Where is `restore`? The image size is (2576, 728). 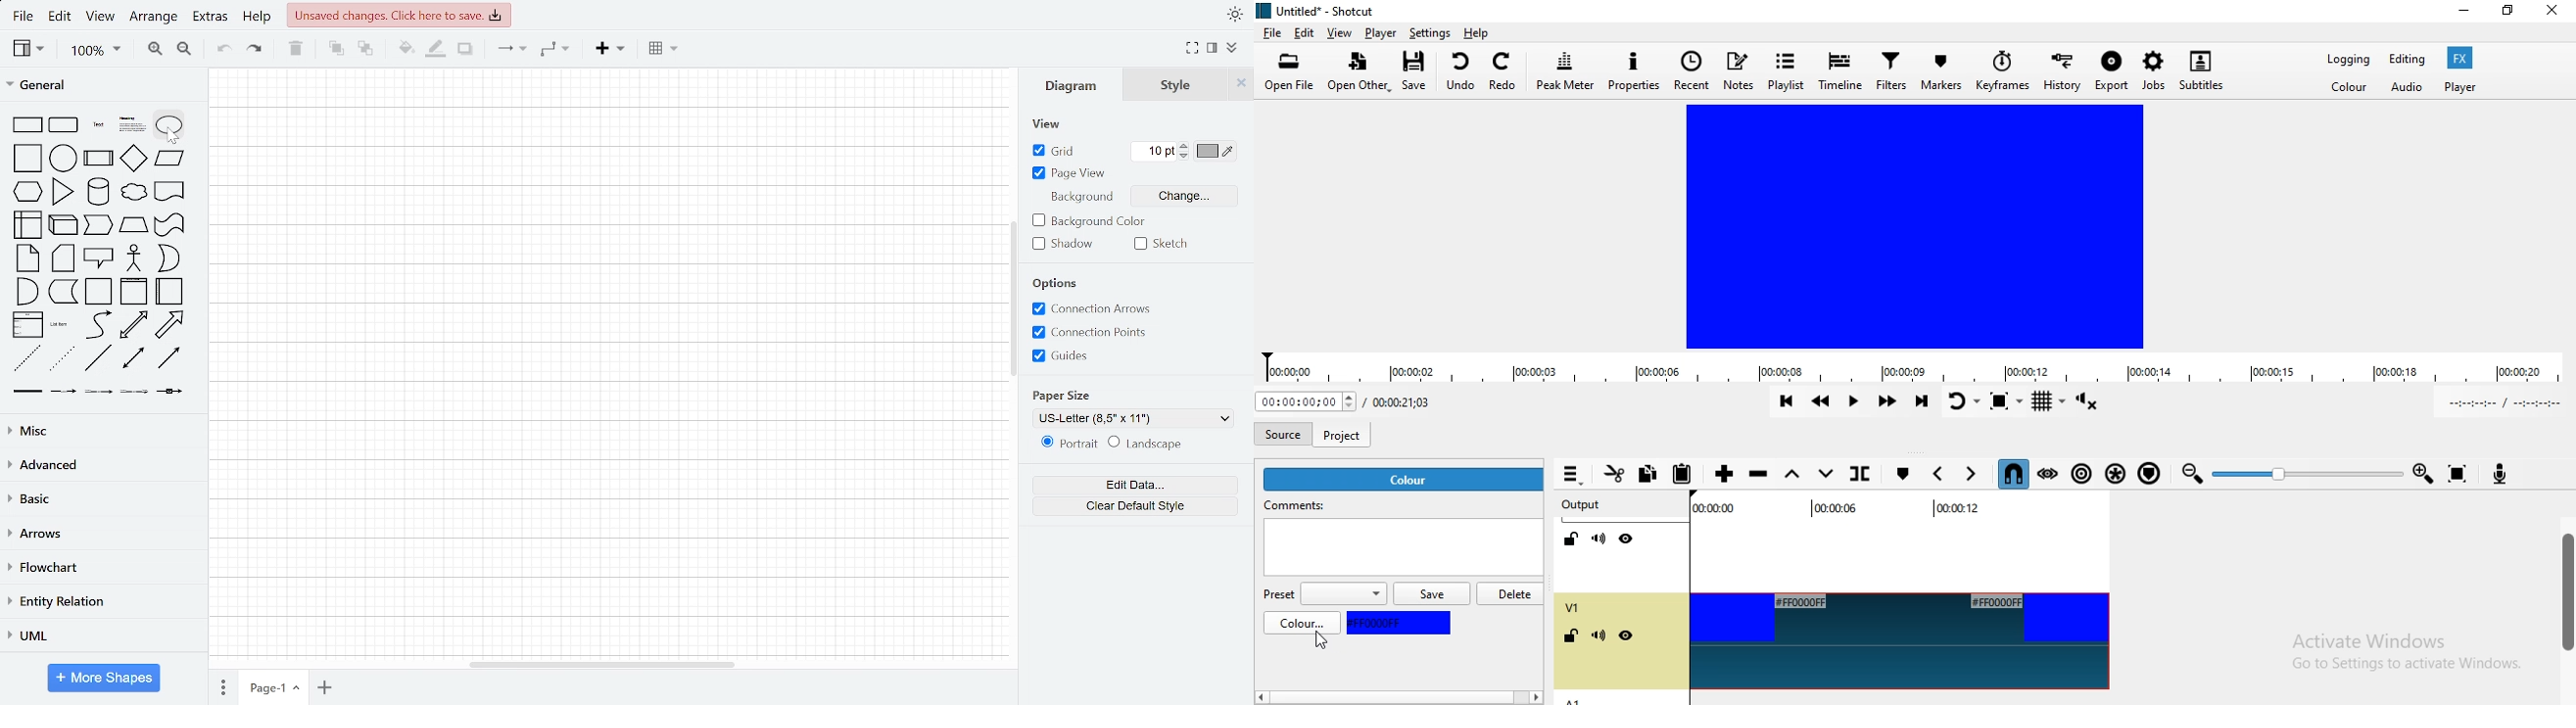 restore is located at coordinates (2507, 15).